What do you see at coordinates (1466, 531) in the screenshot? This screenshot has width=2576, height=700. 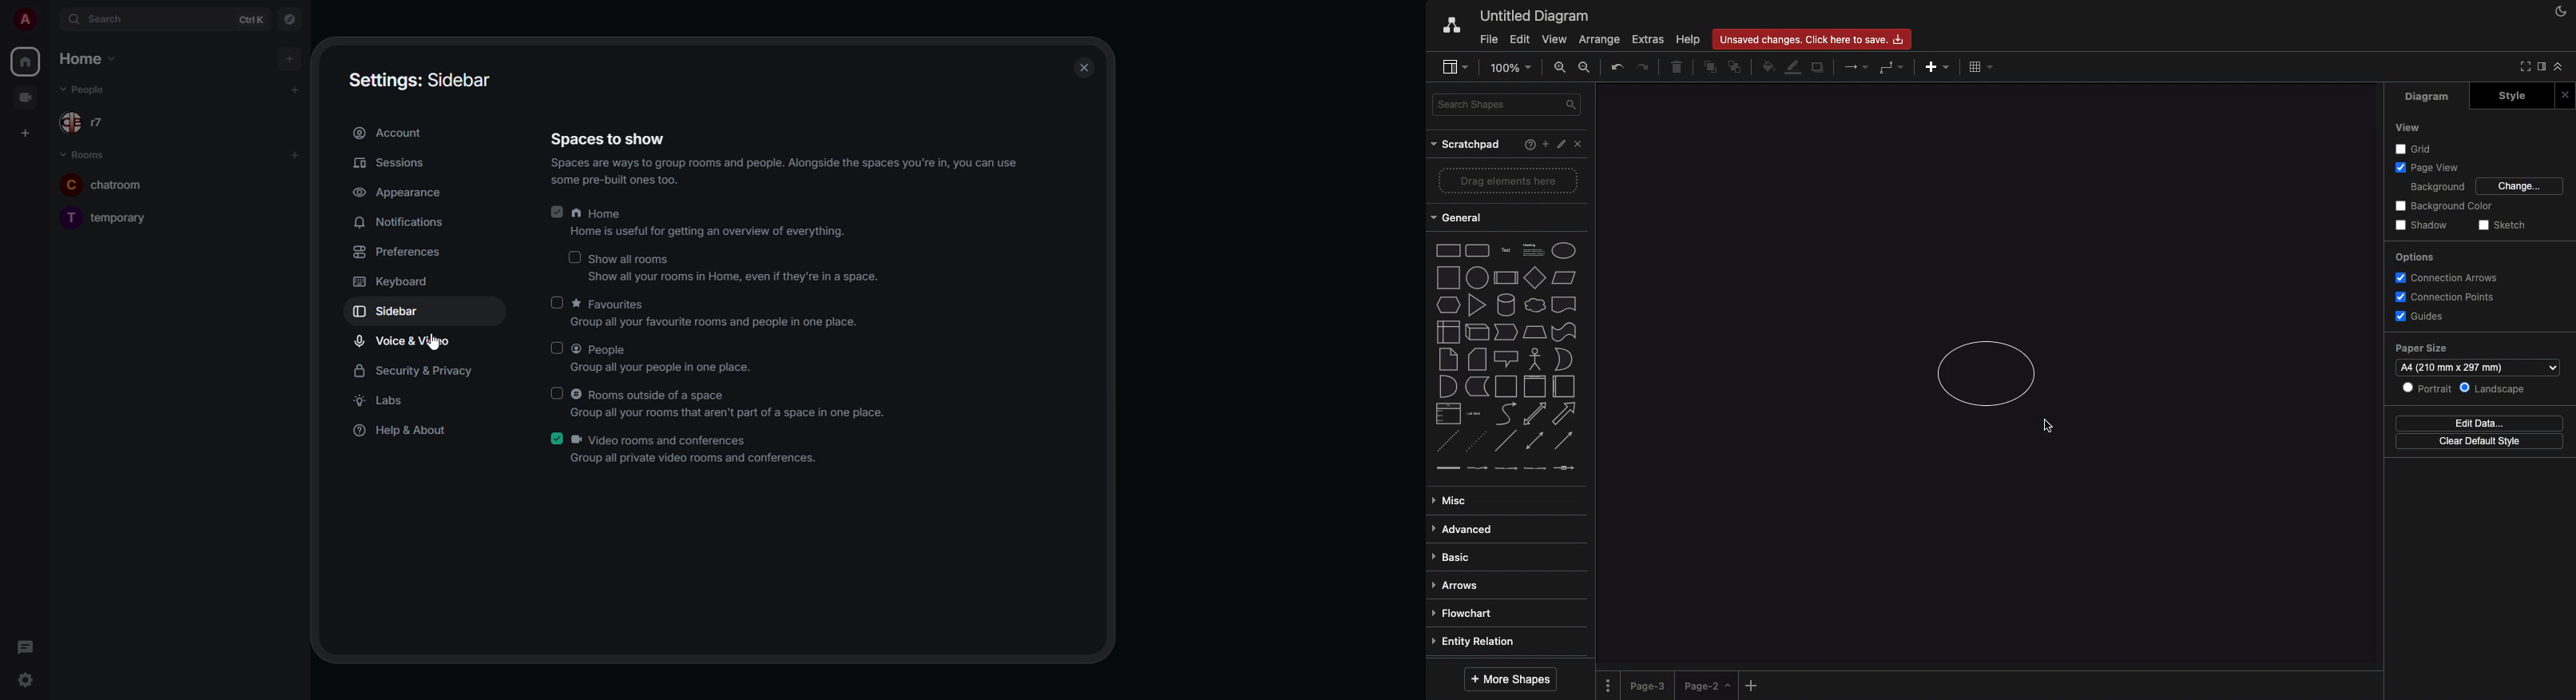 I see `Advanced` at bounding box center [1466, 531].